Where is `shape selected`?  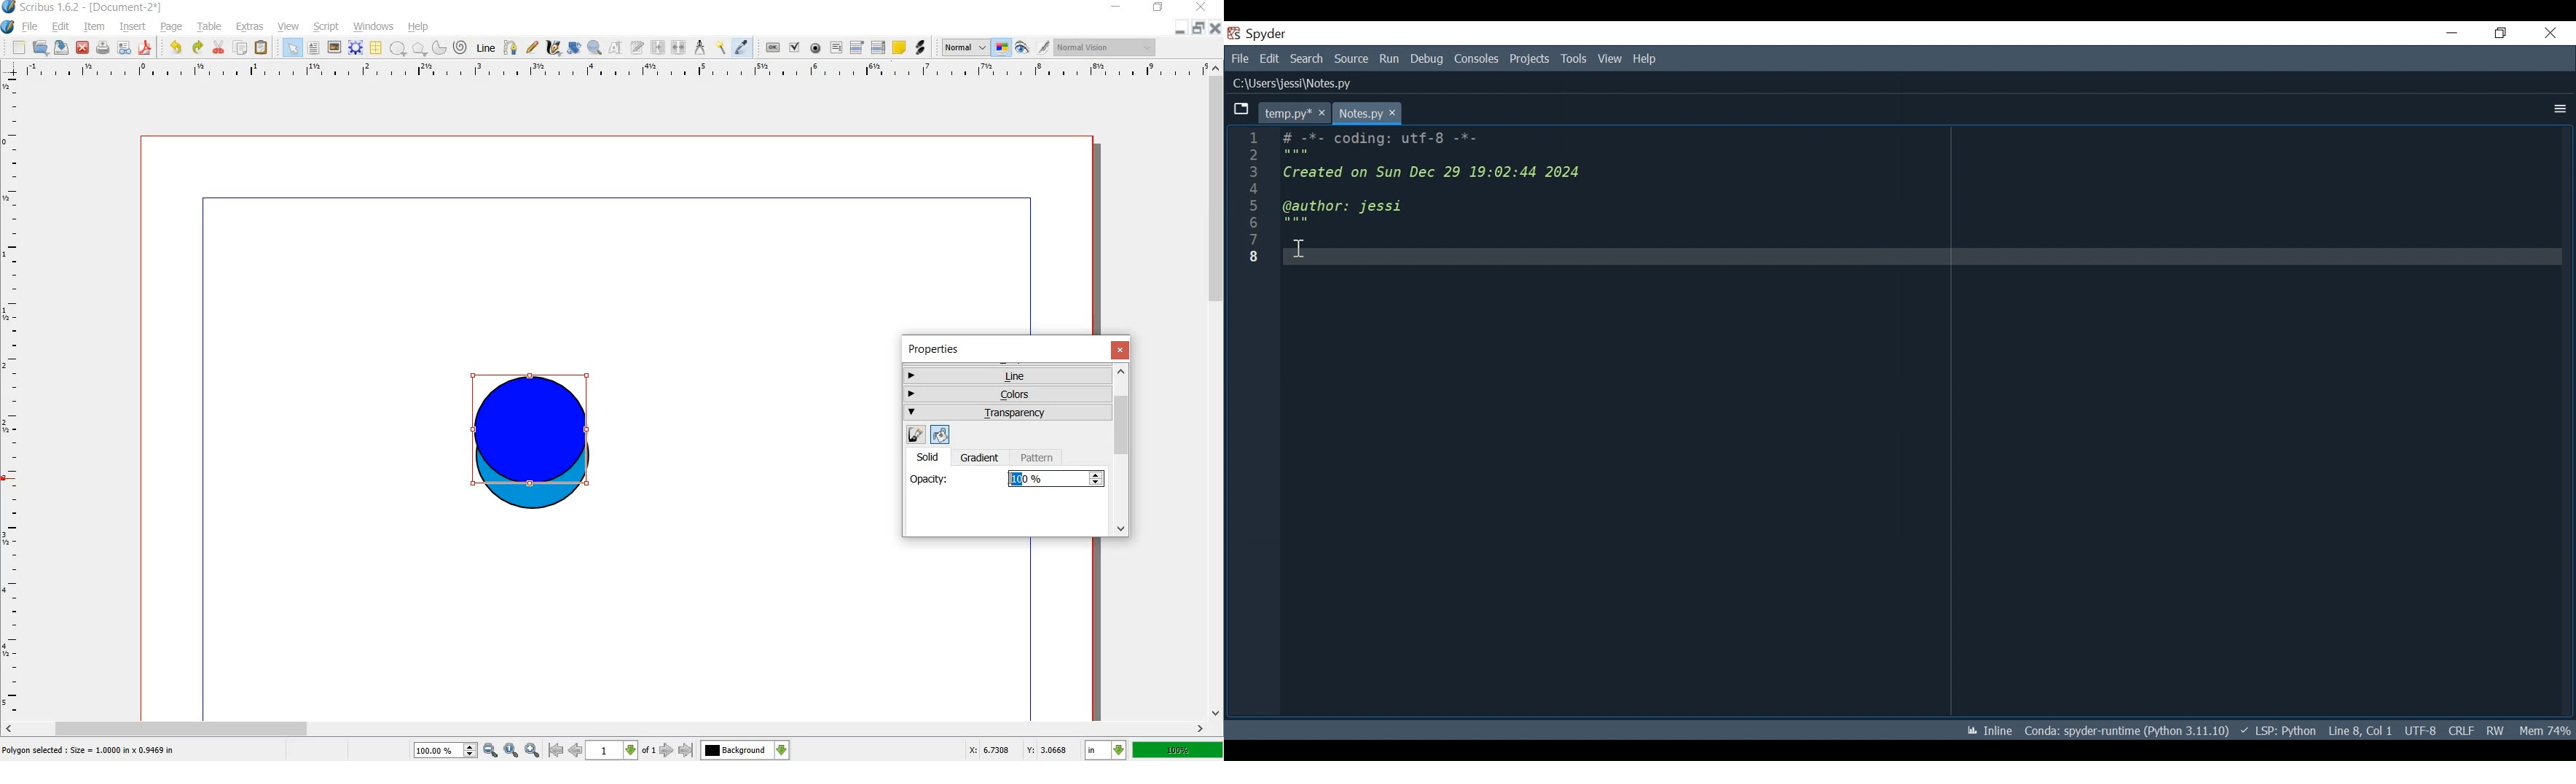
shape selected is located at coordinates (531, 433).